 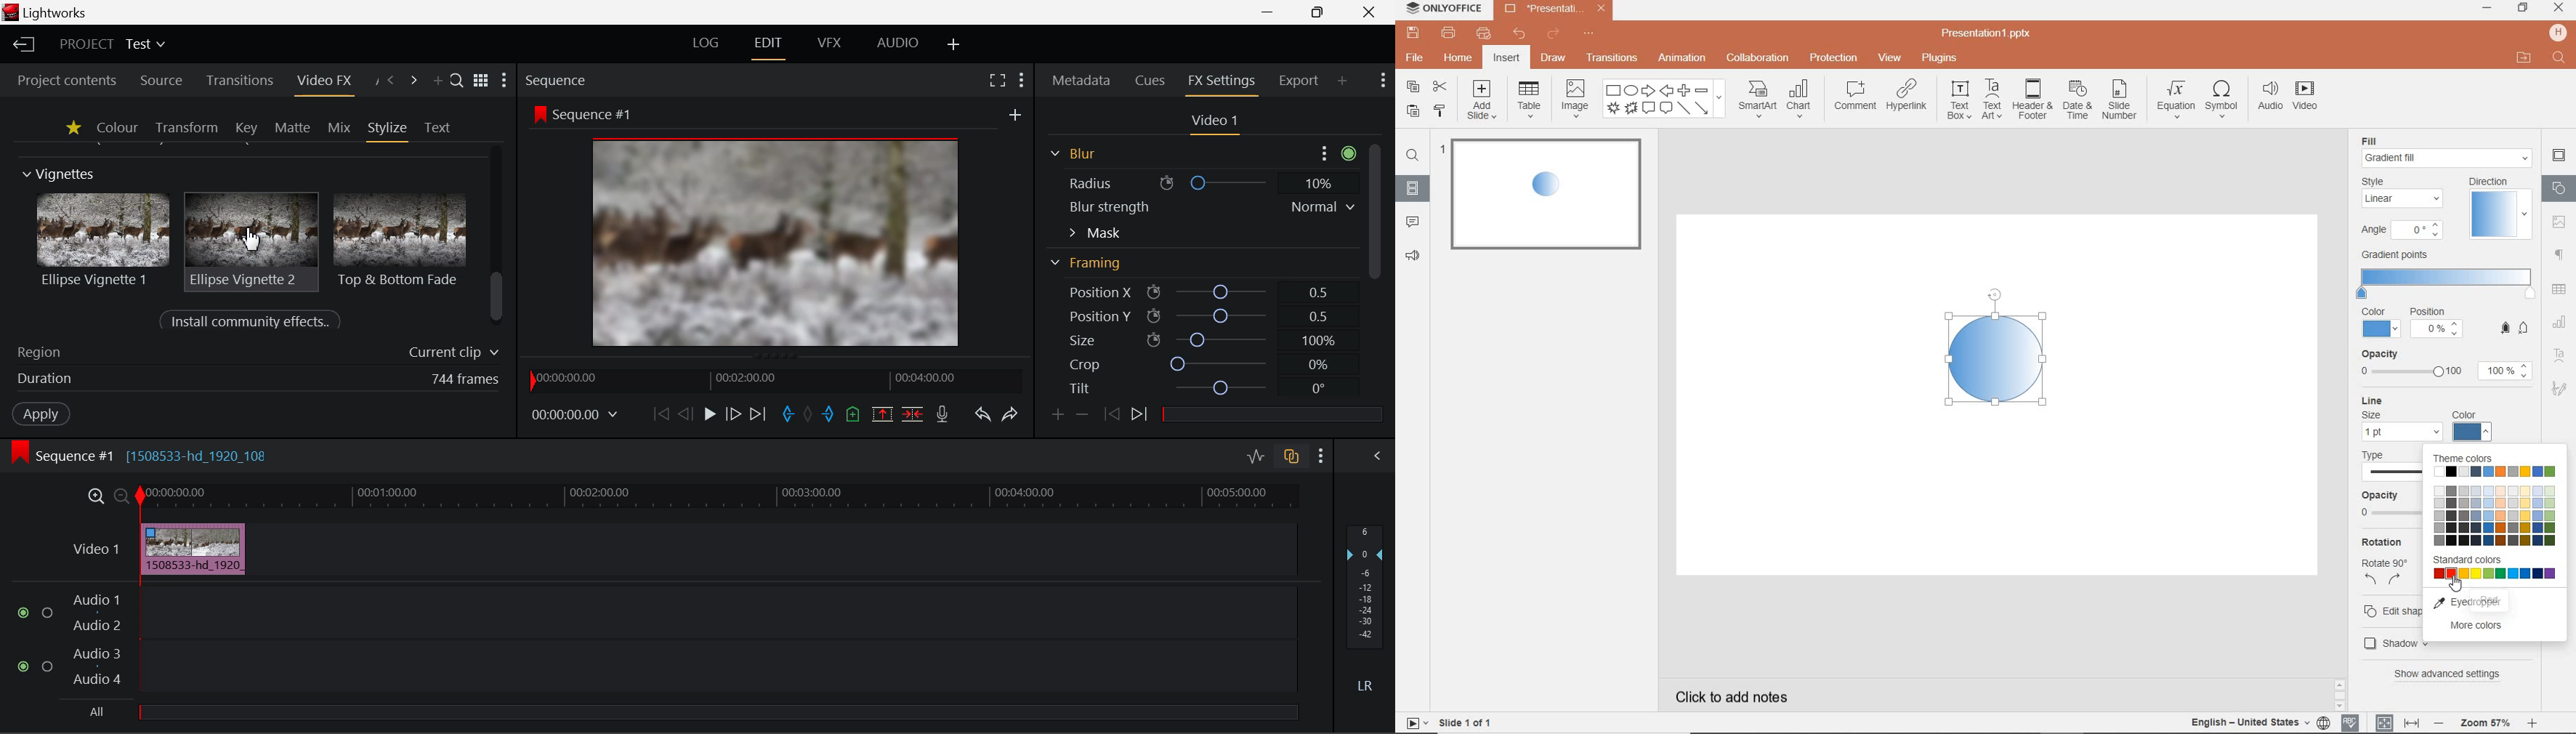 What do you see at coordinates (1413, 191) in the screenshot?
I see `slides` at bounding box center [1413, 191].